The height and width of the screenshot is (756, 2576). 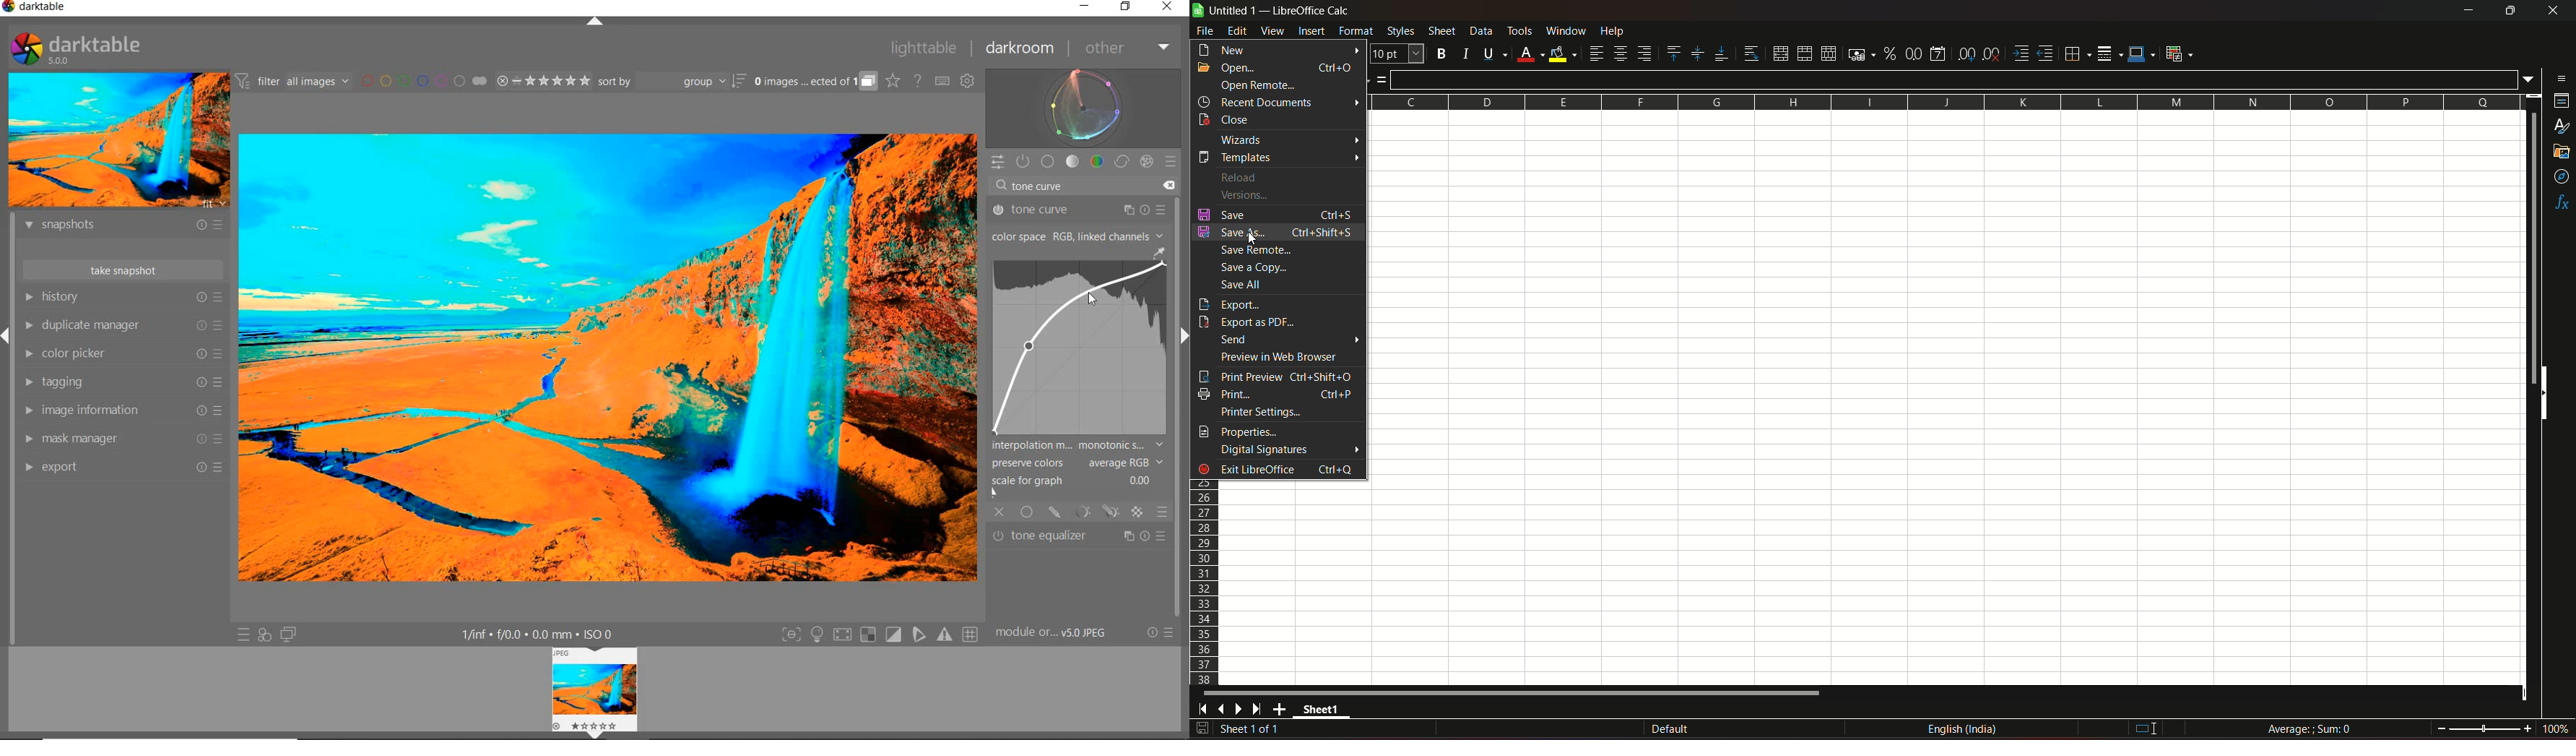 What do you see at coordinates (2559, 103) in the screenshot?
I see `properties` at bounding box center [2559, 103].